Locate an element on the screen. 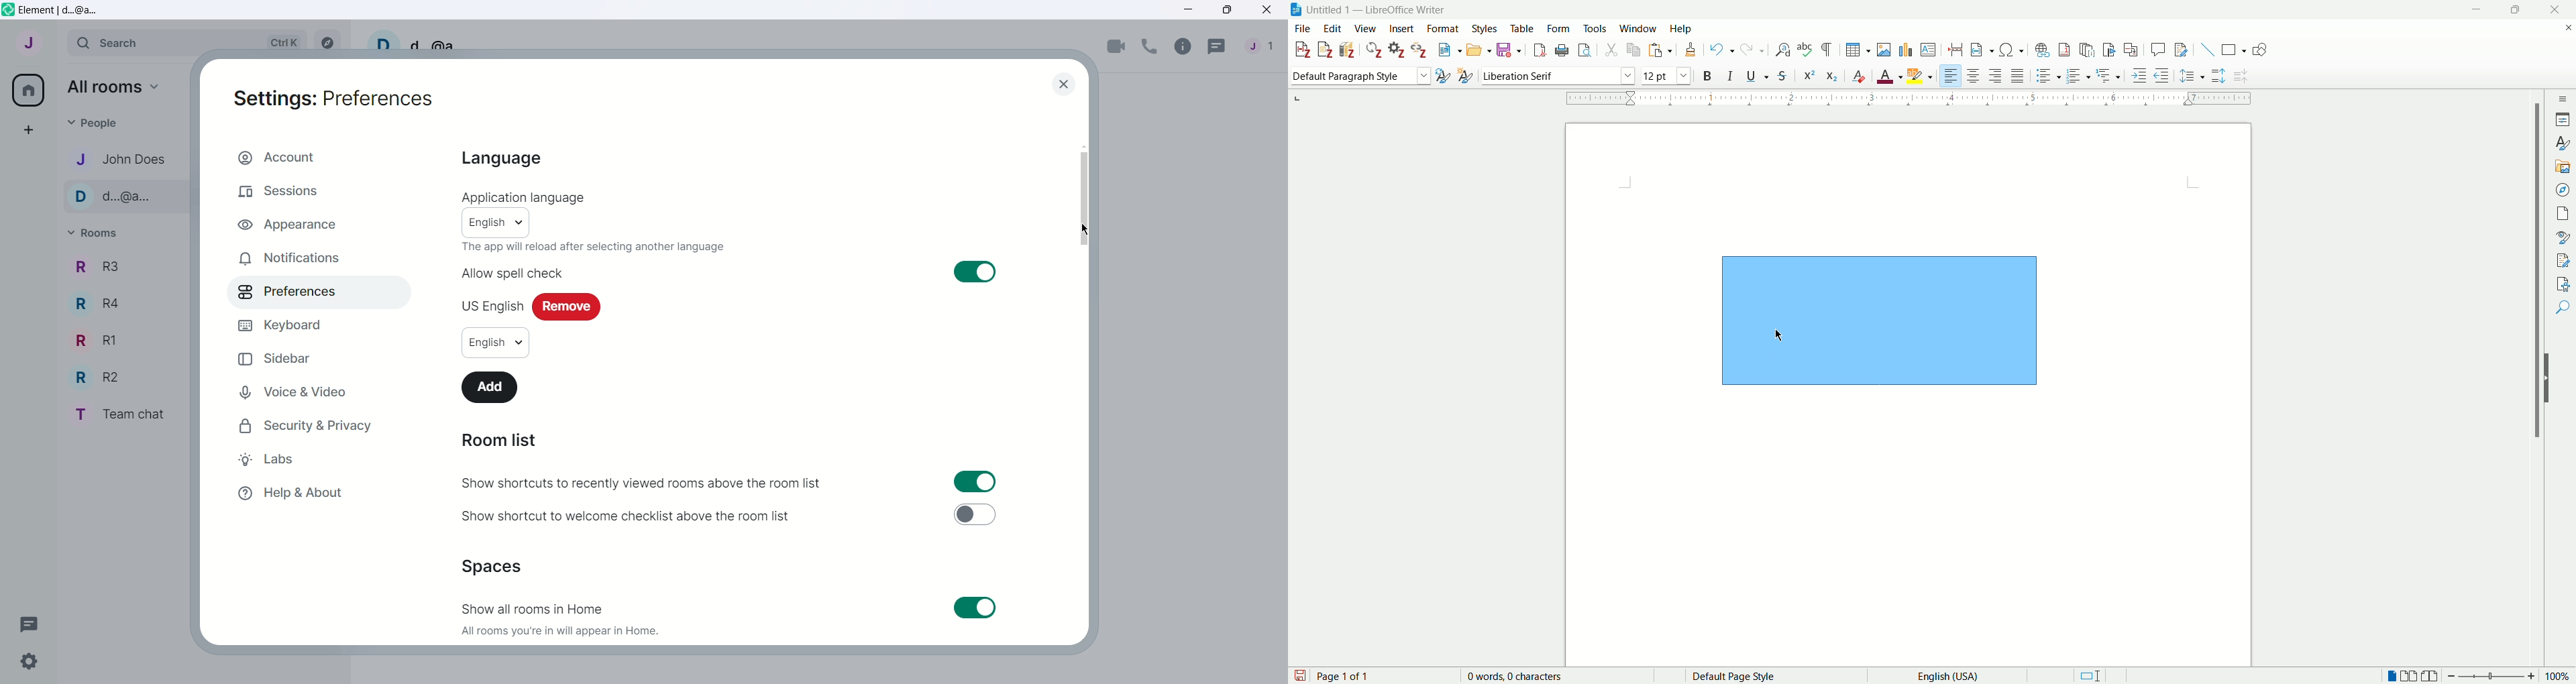 The image size is (2576, 700). clear formatting is located at coordinates (1859, 76).